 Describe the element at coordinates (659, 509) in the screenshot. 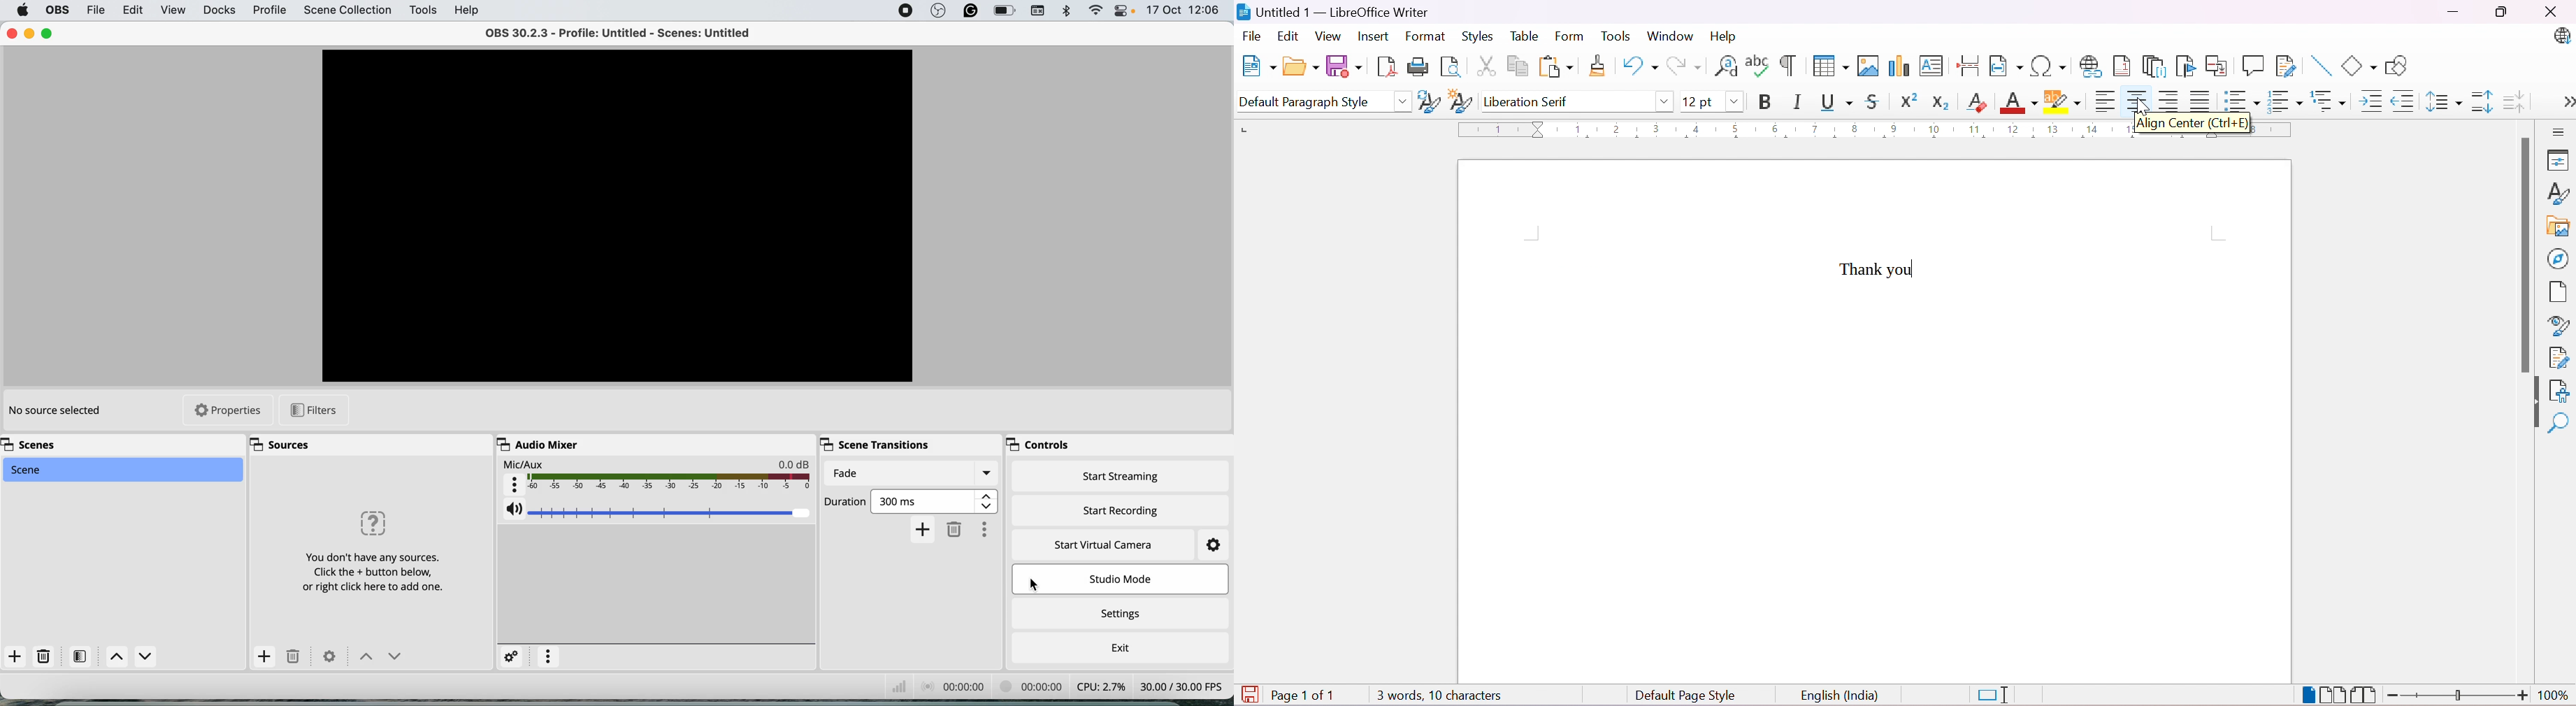

I see `mic aux audio volume` at that location.